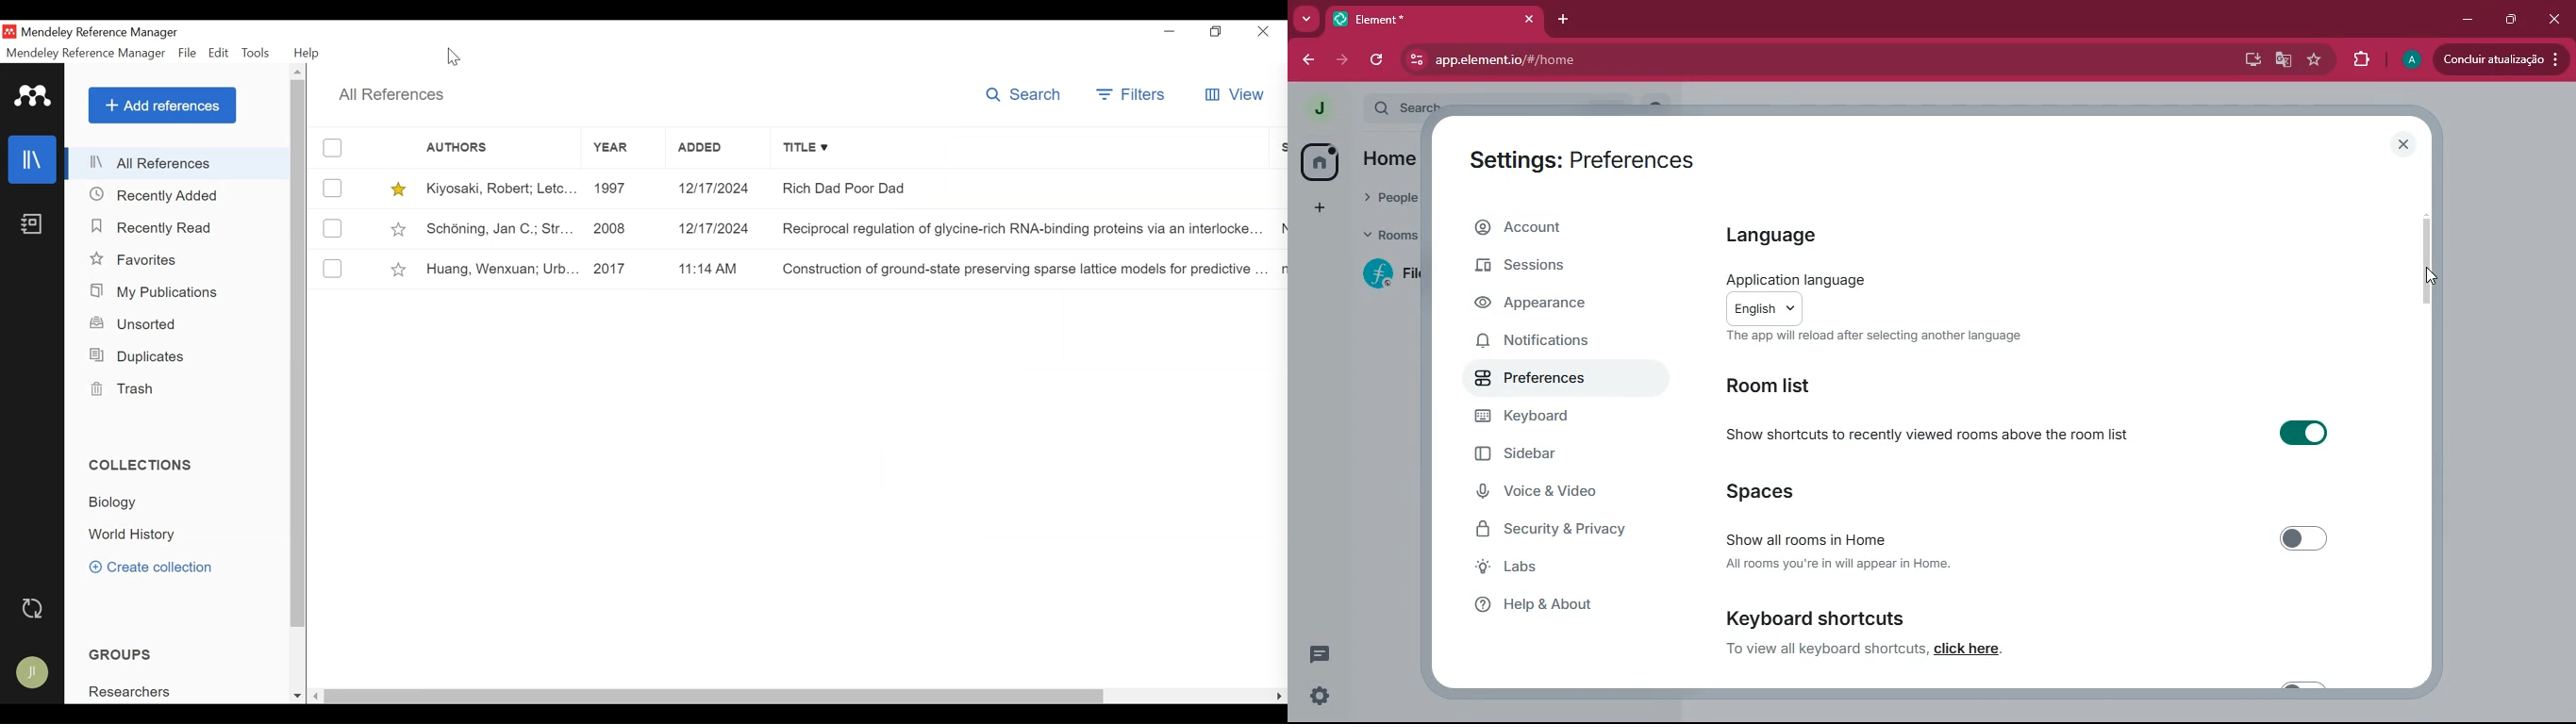 The image size is (2576, 728). I want to click on help & about, so click(1571, 609).